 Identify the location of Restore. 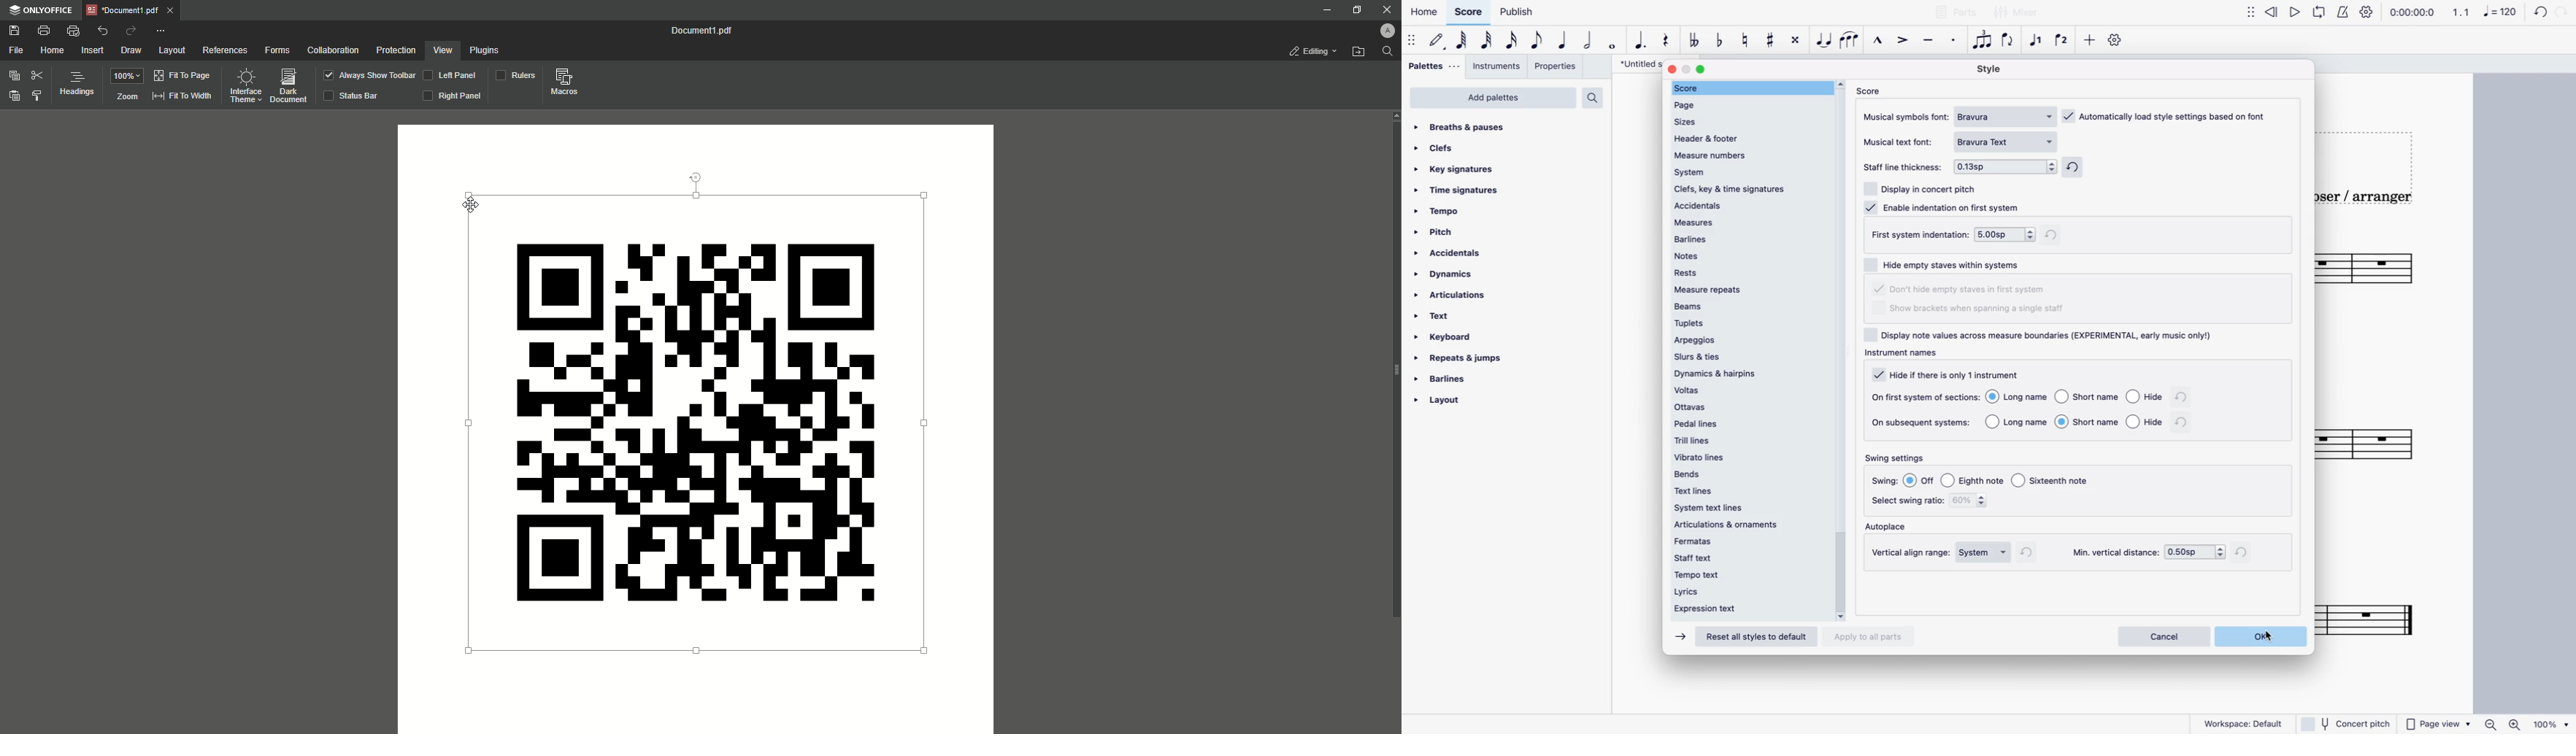
(1356, 11).